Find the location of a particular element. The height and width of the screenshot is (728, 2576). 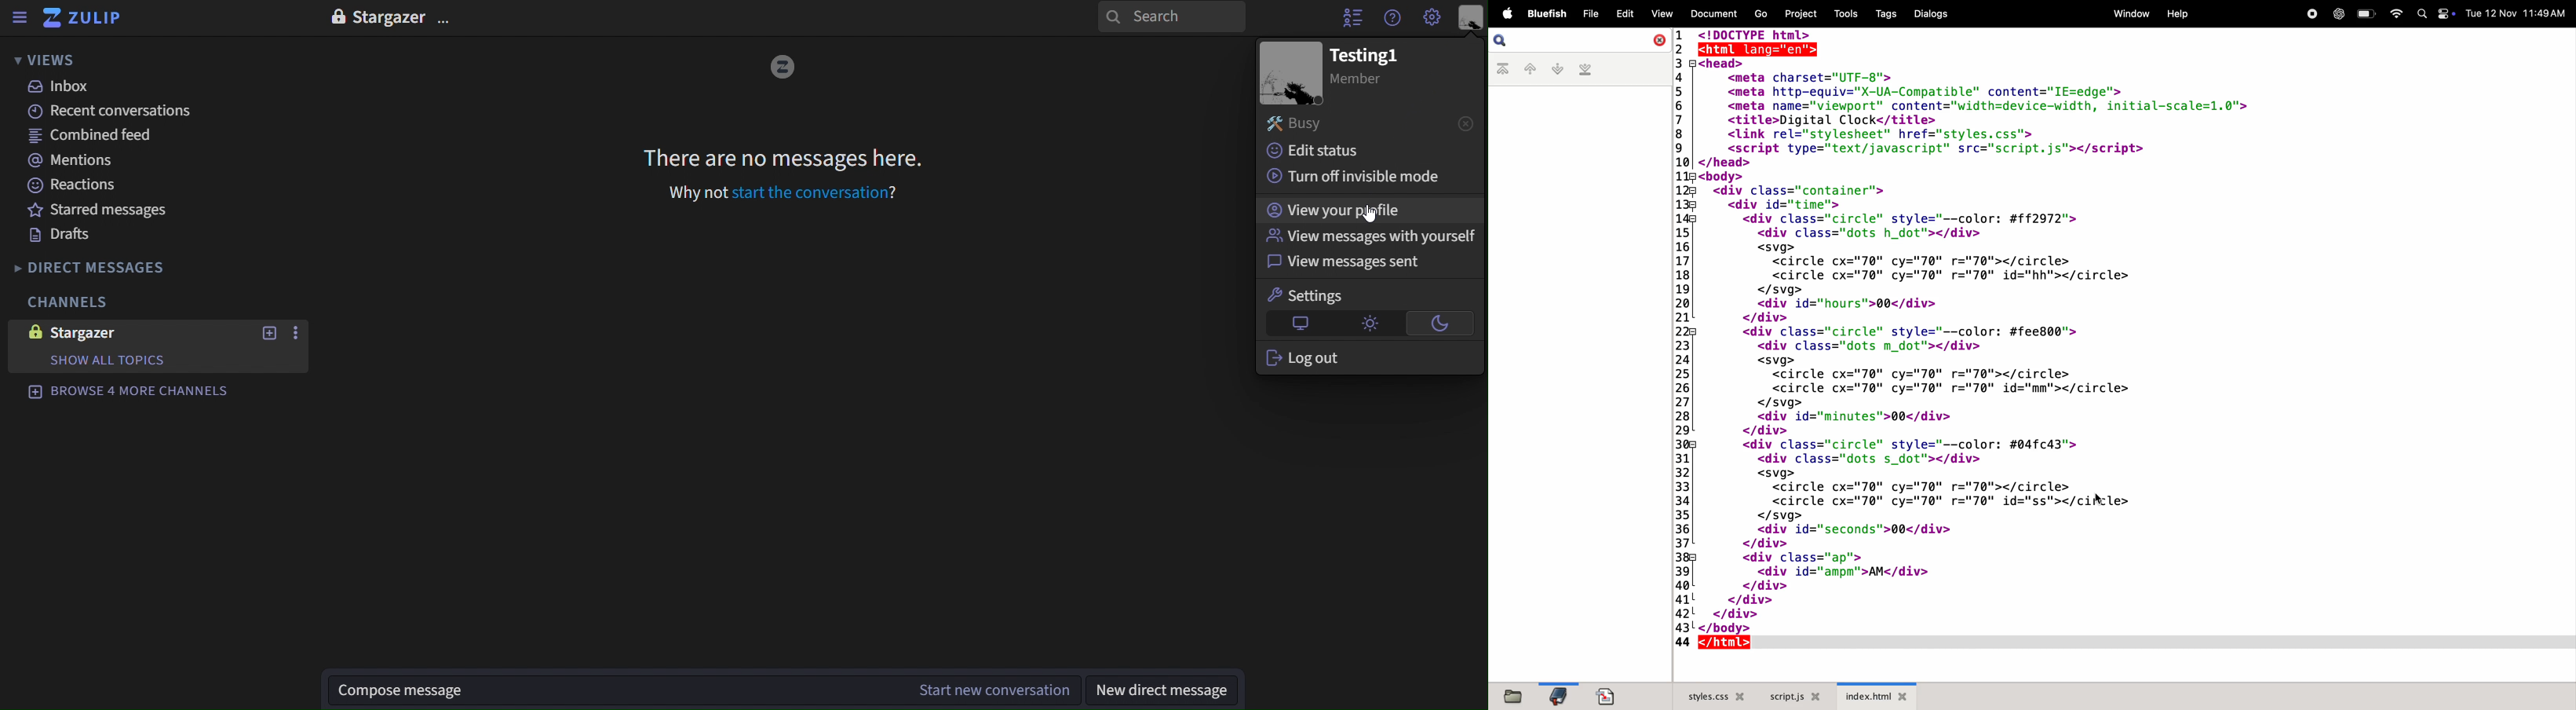

new direct message is located at coordinates (1167, 692).